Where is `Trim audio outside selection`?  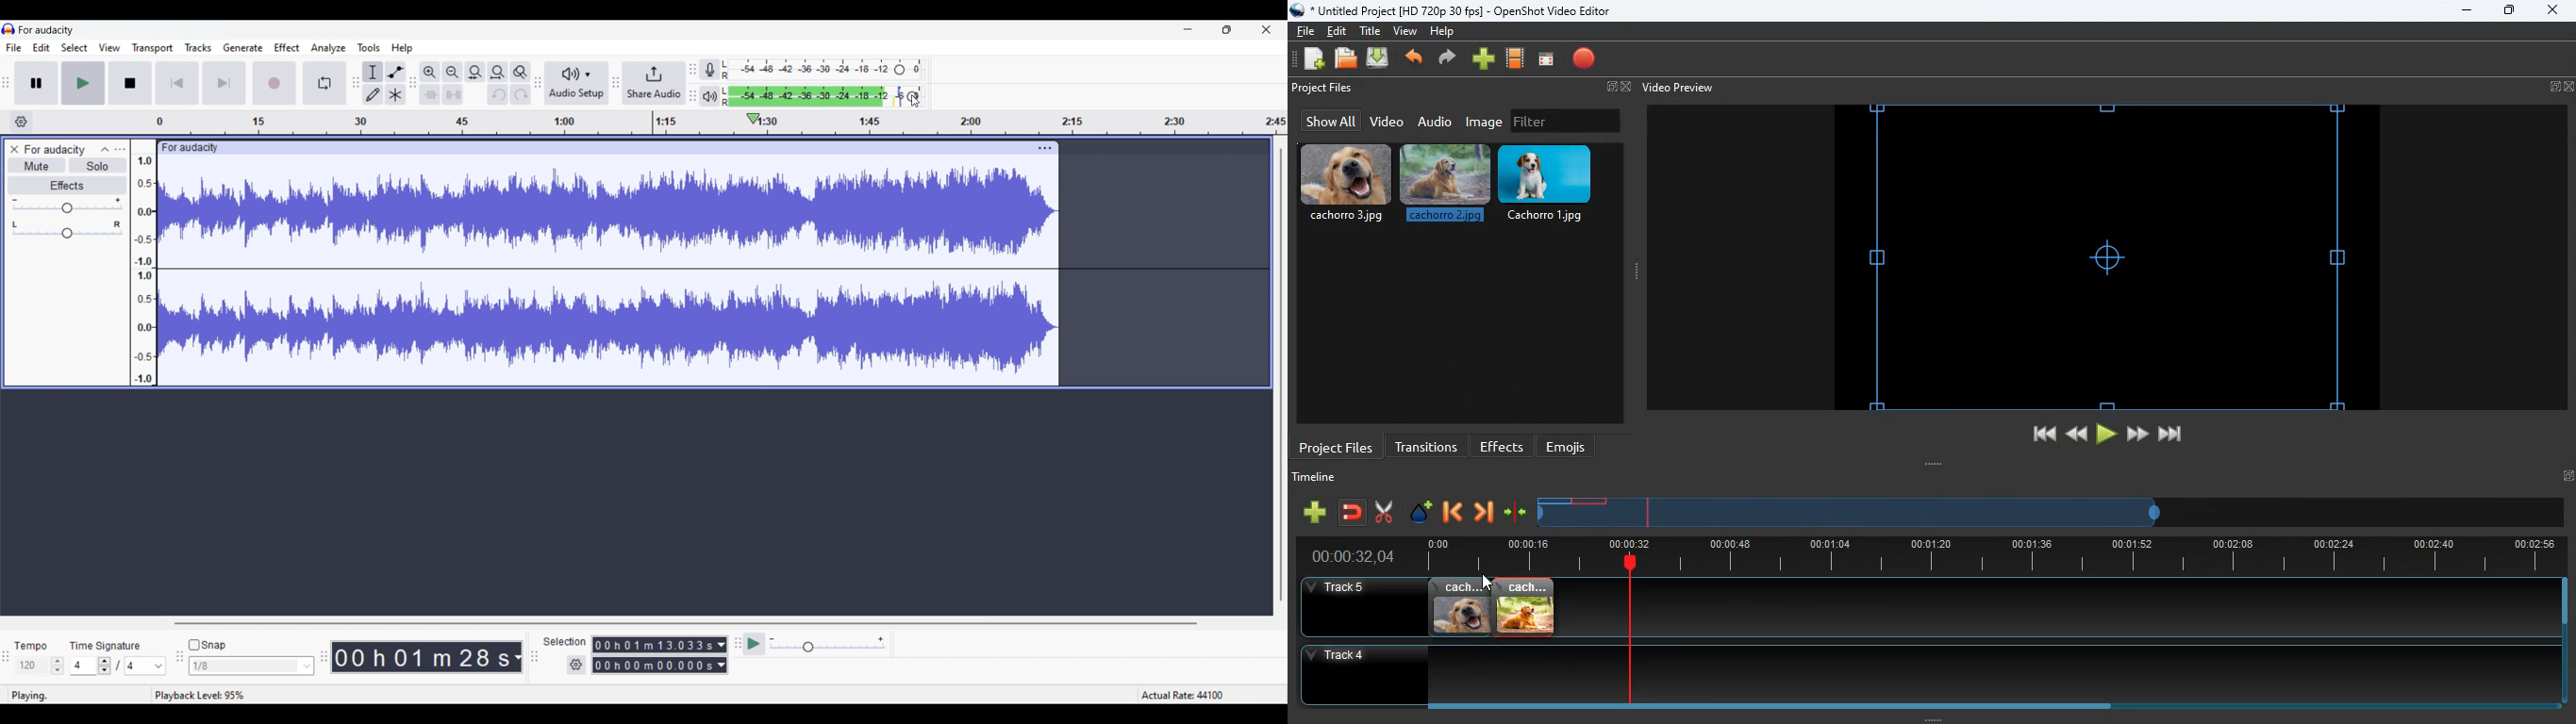
Trim audio outside selection is located at coordinates (430, 95).